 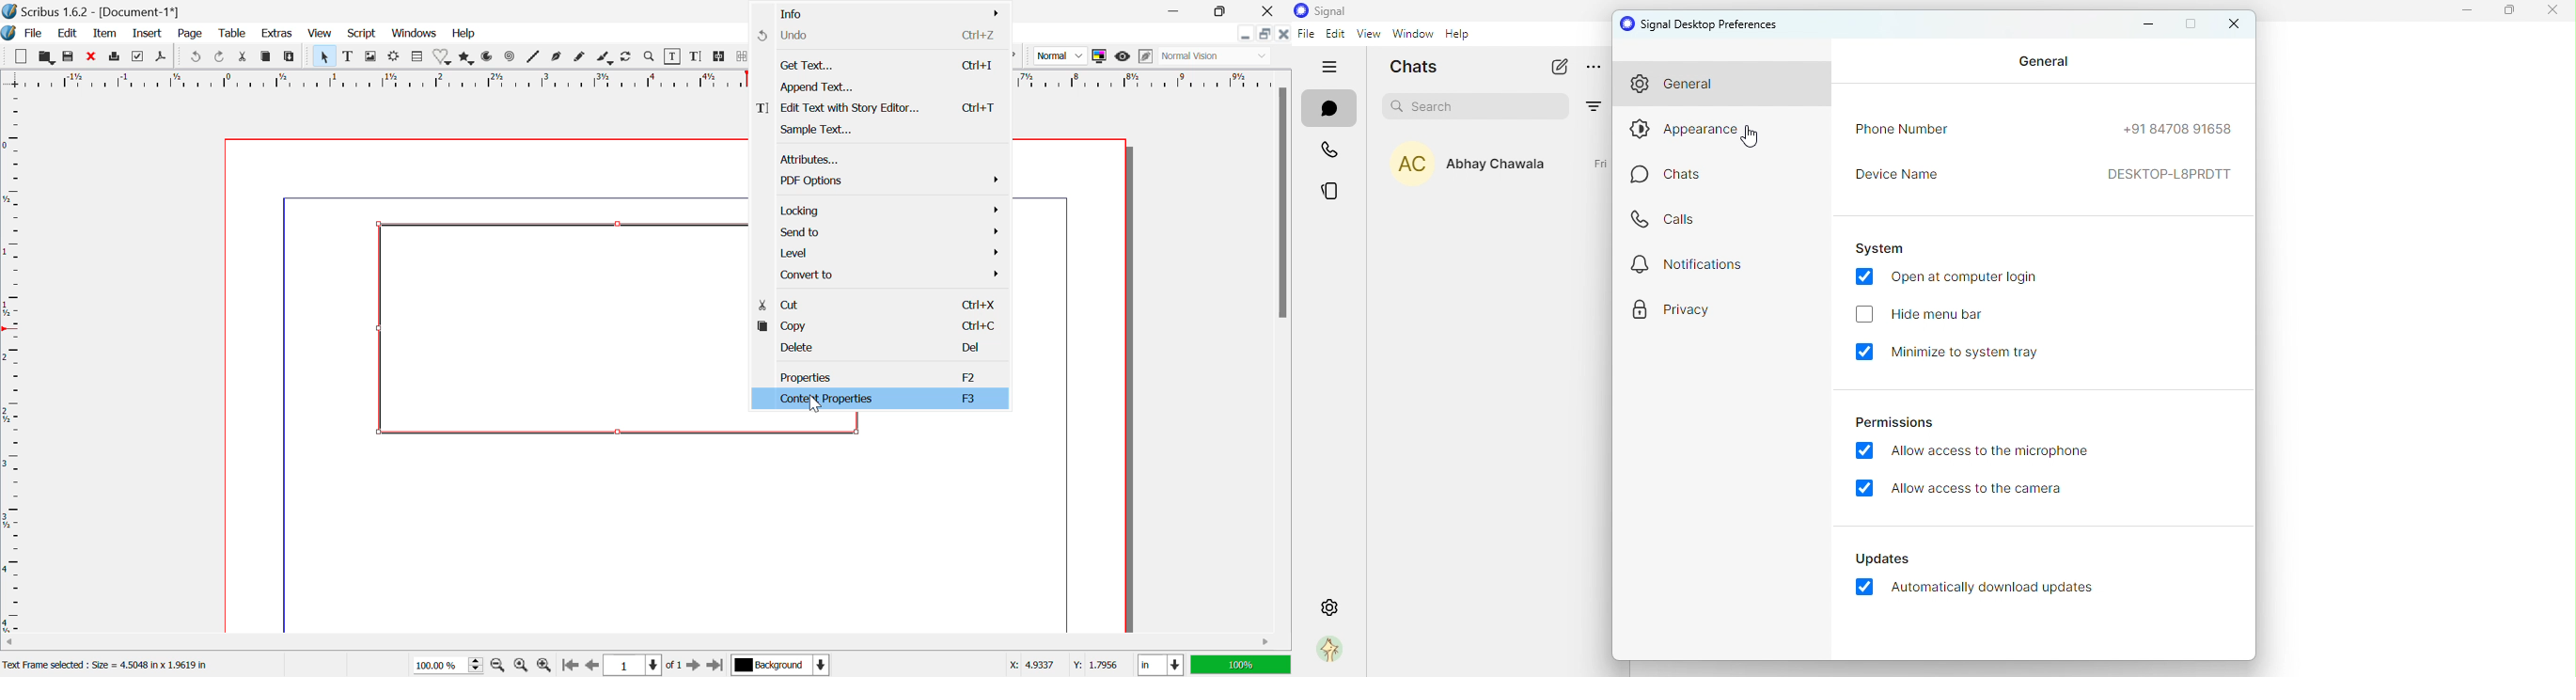 What do you see at coordinates (881, 255) in the screenshot?
I see `Level` at bounding box center [881, 255].